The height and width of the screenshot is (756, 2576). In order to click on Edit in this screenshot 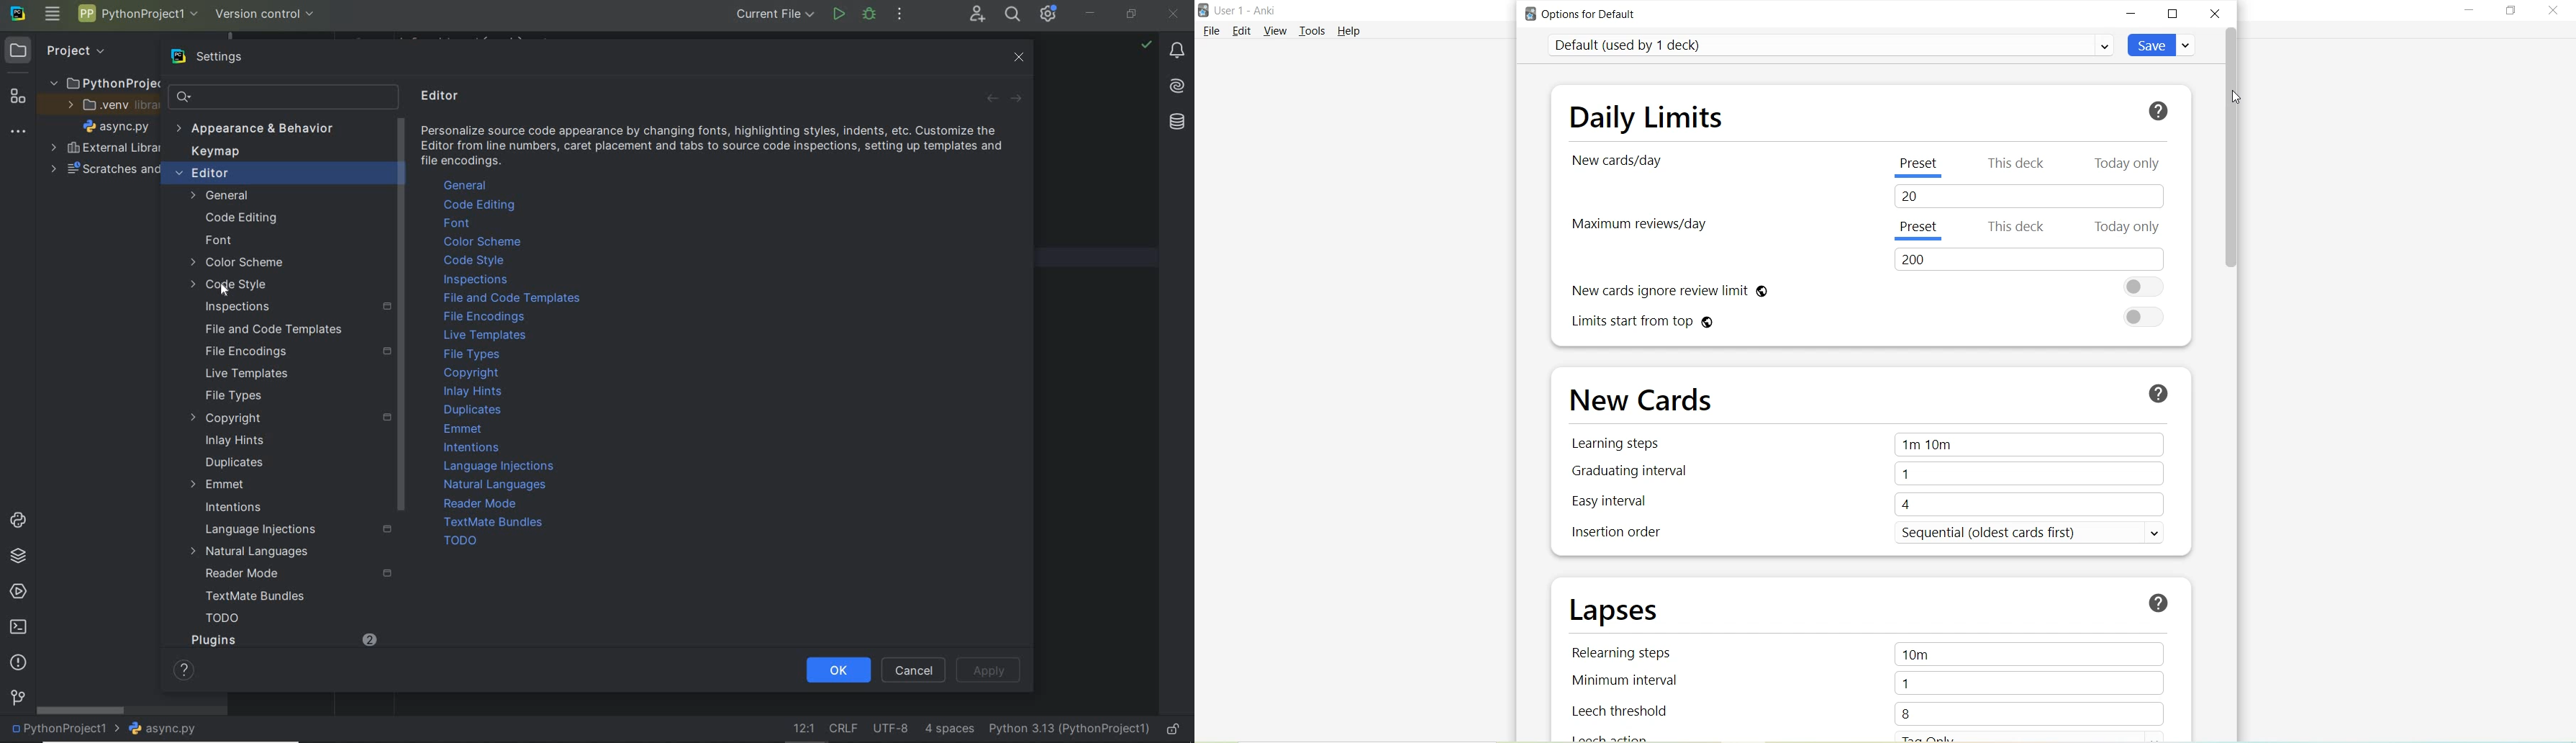, I will do `click(1243, 30)`.